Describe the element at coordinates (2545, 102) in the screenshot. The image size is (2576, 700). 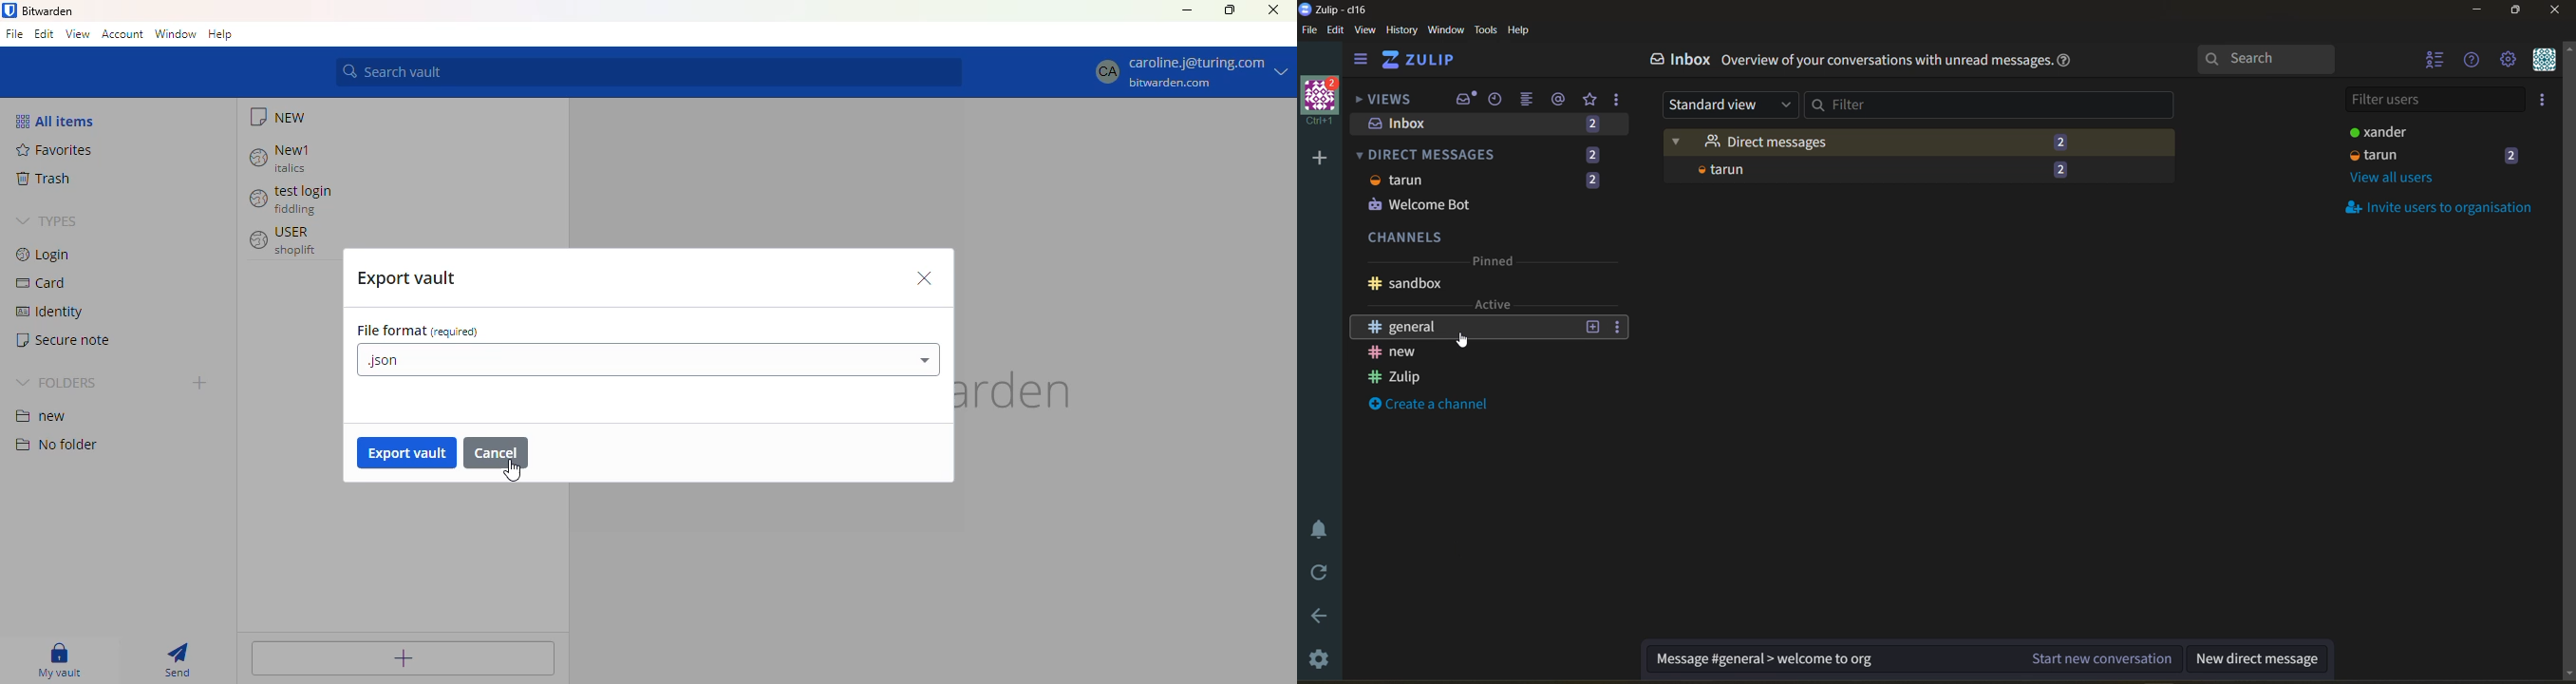
I see `invite users to organisation` at that location.